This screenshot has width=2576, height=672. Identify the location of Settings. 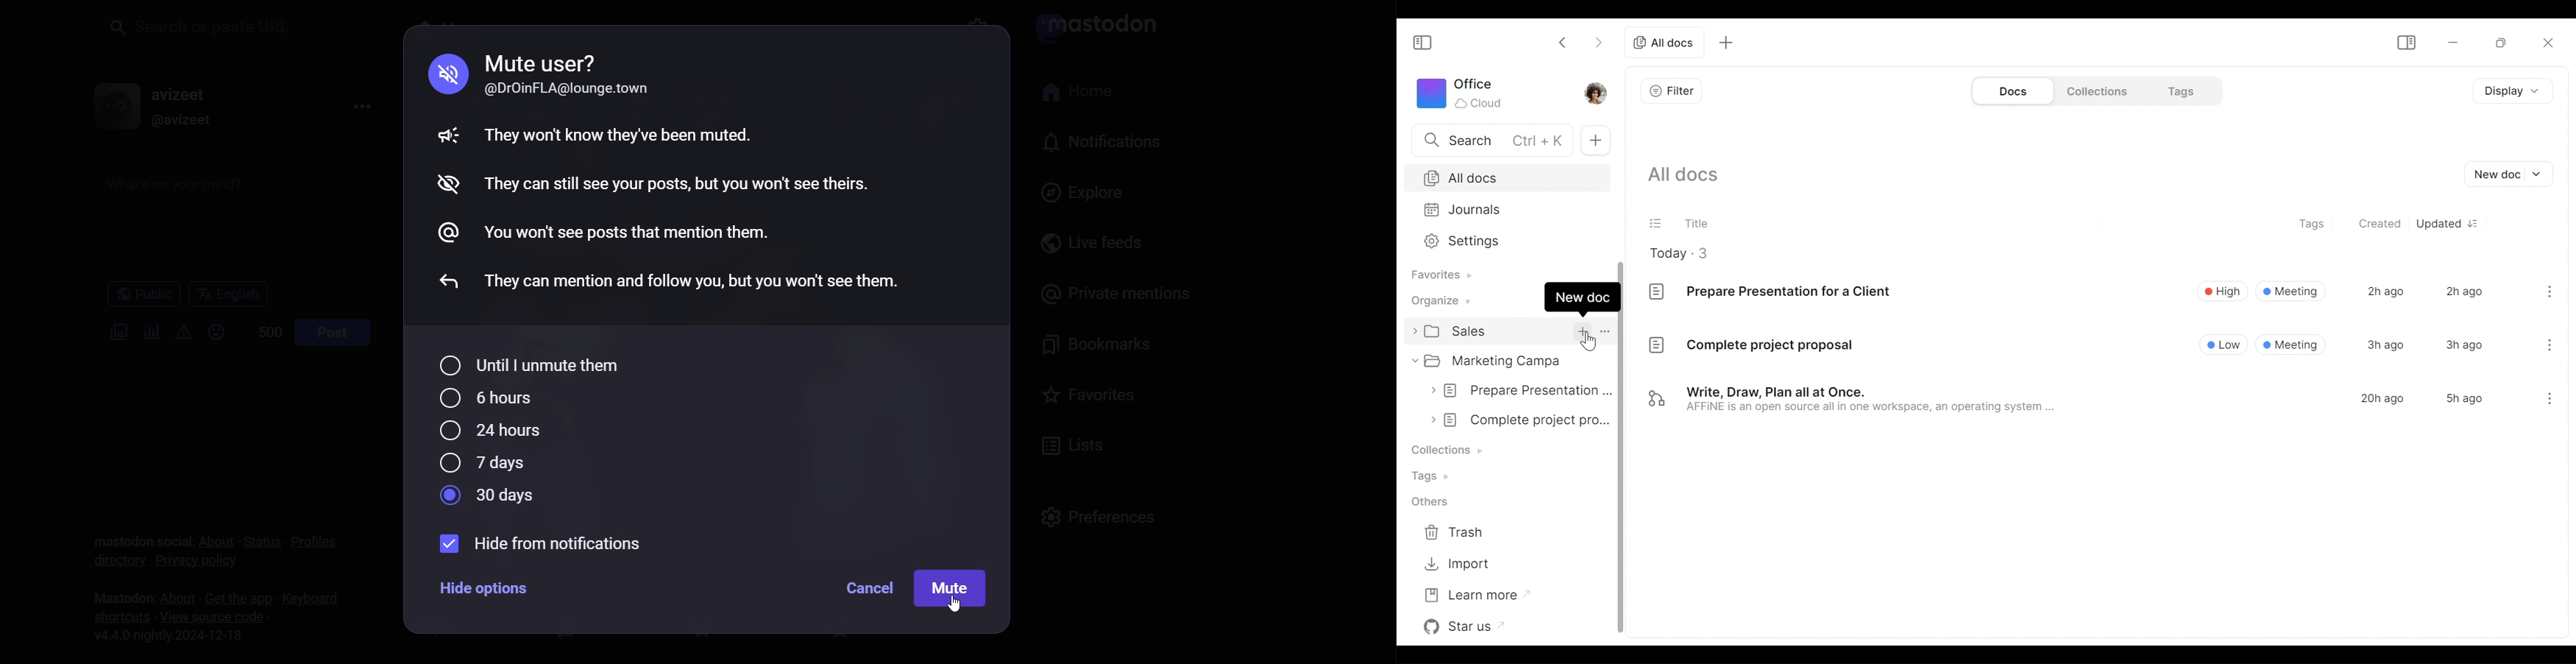
(1504, 240).